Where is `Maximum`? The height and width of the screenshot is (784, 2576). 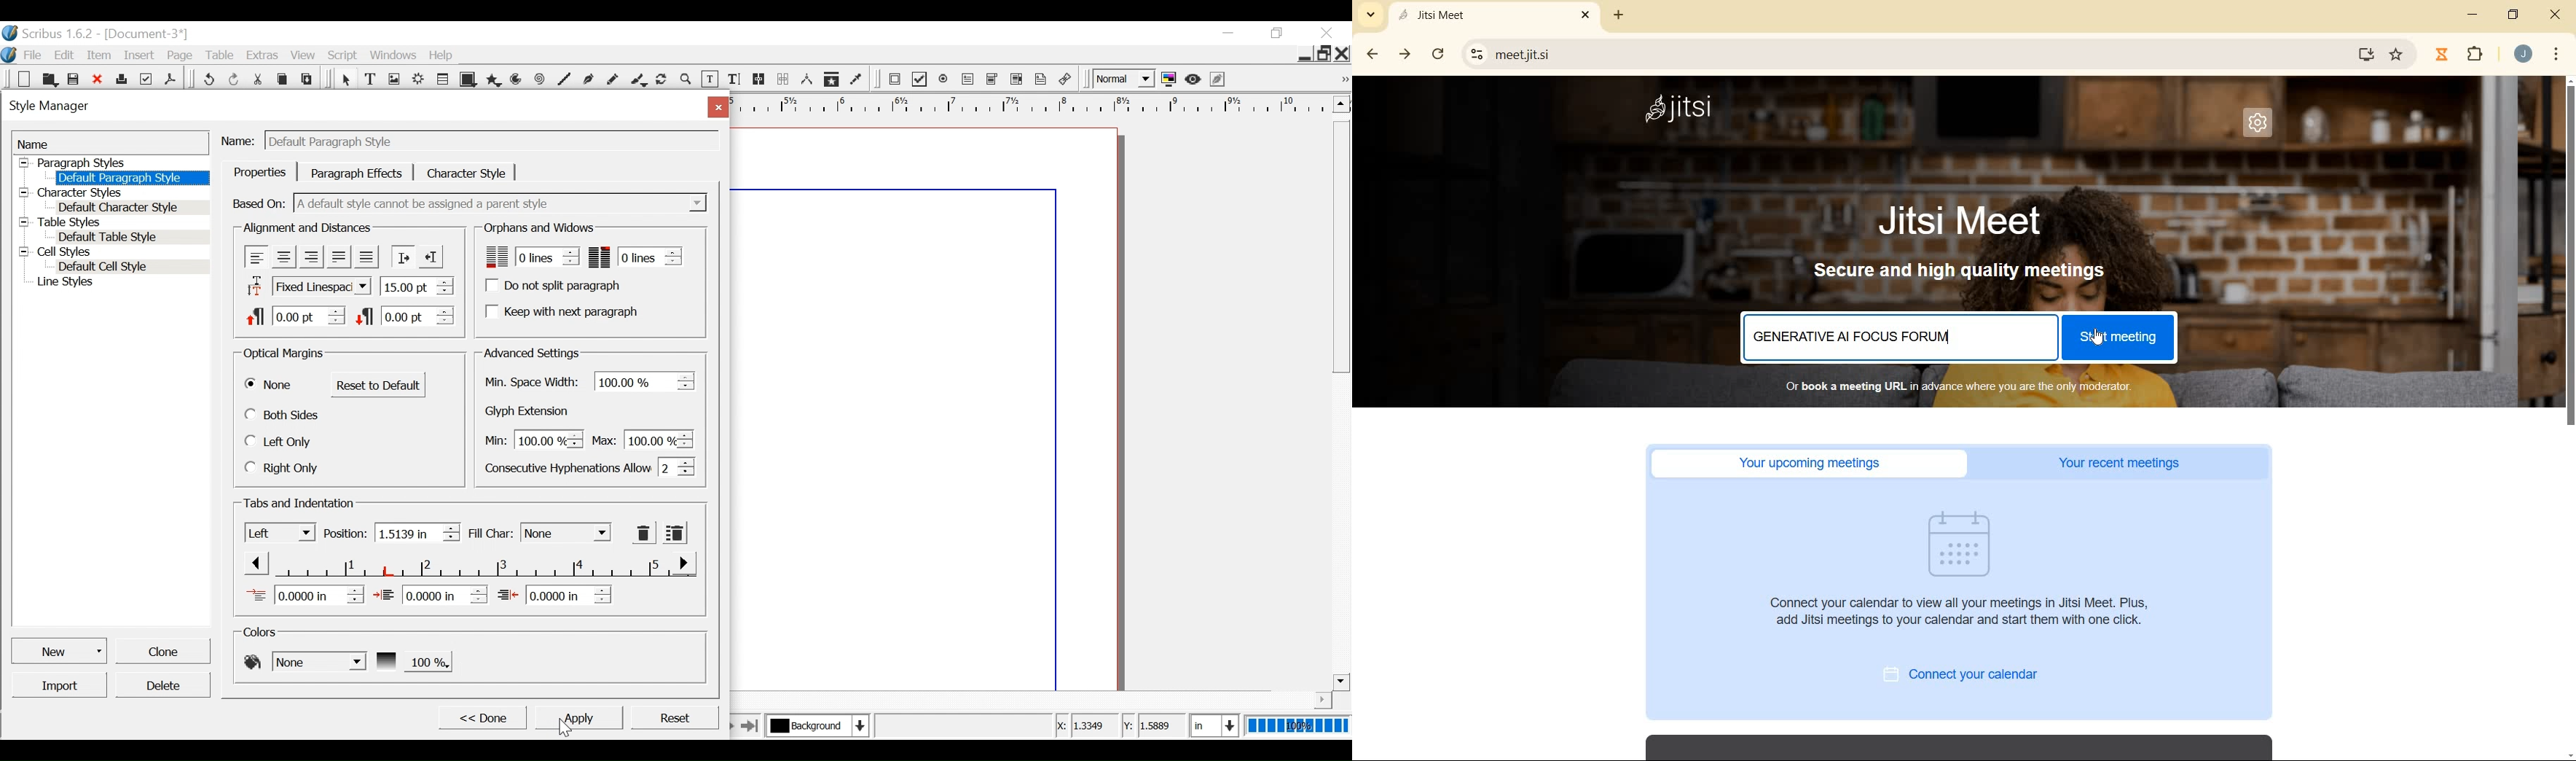
Maximum is located at coordinates (640, 438).